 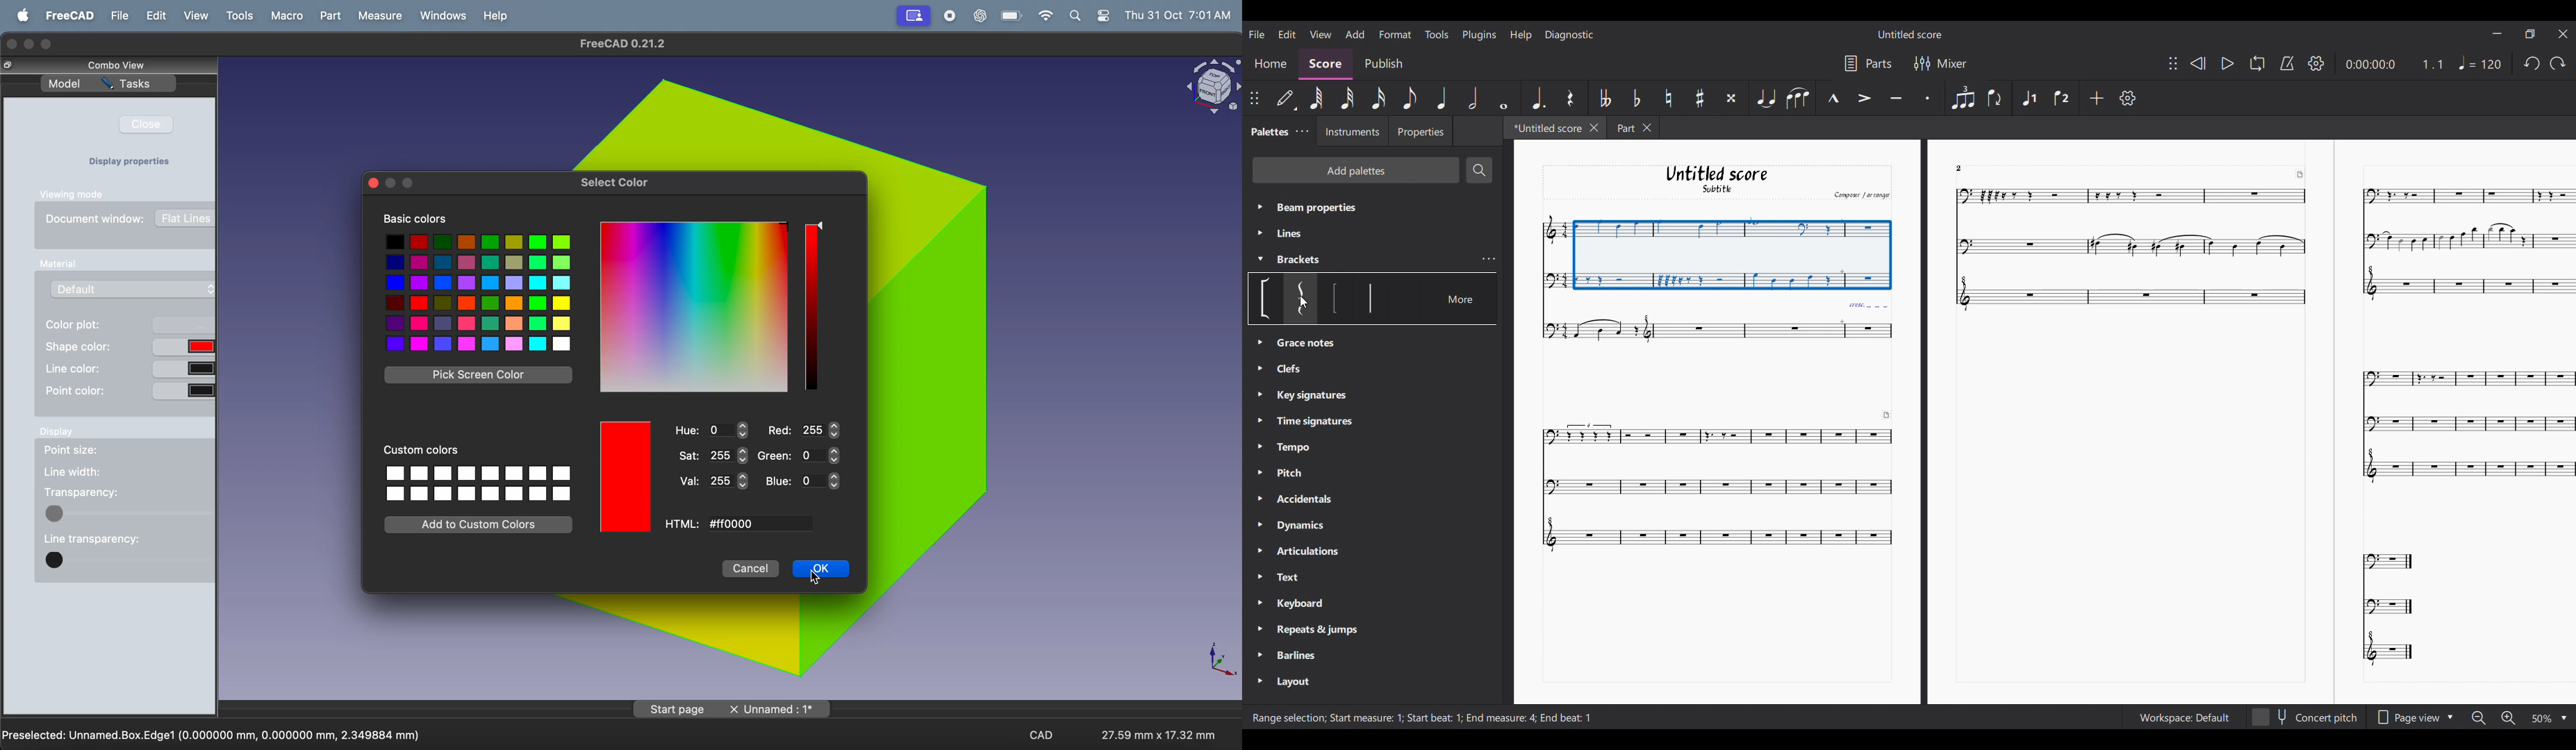 What do you see at coordinates (1715, 180) in the screenshot?
I see `Untitled score
Subtitle` at bounding box center [1715, 180].